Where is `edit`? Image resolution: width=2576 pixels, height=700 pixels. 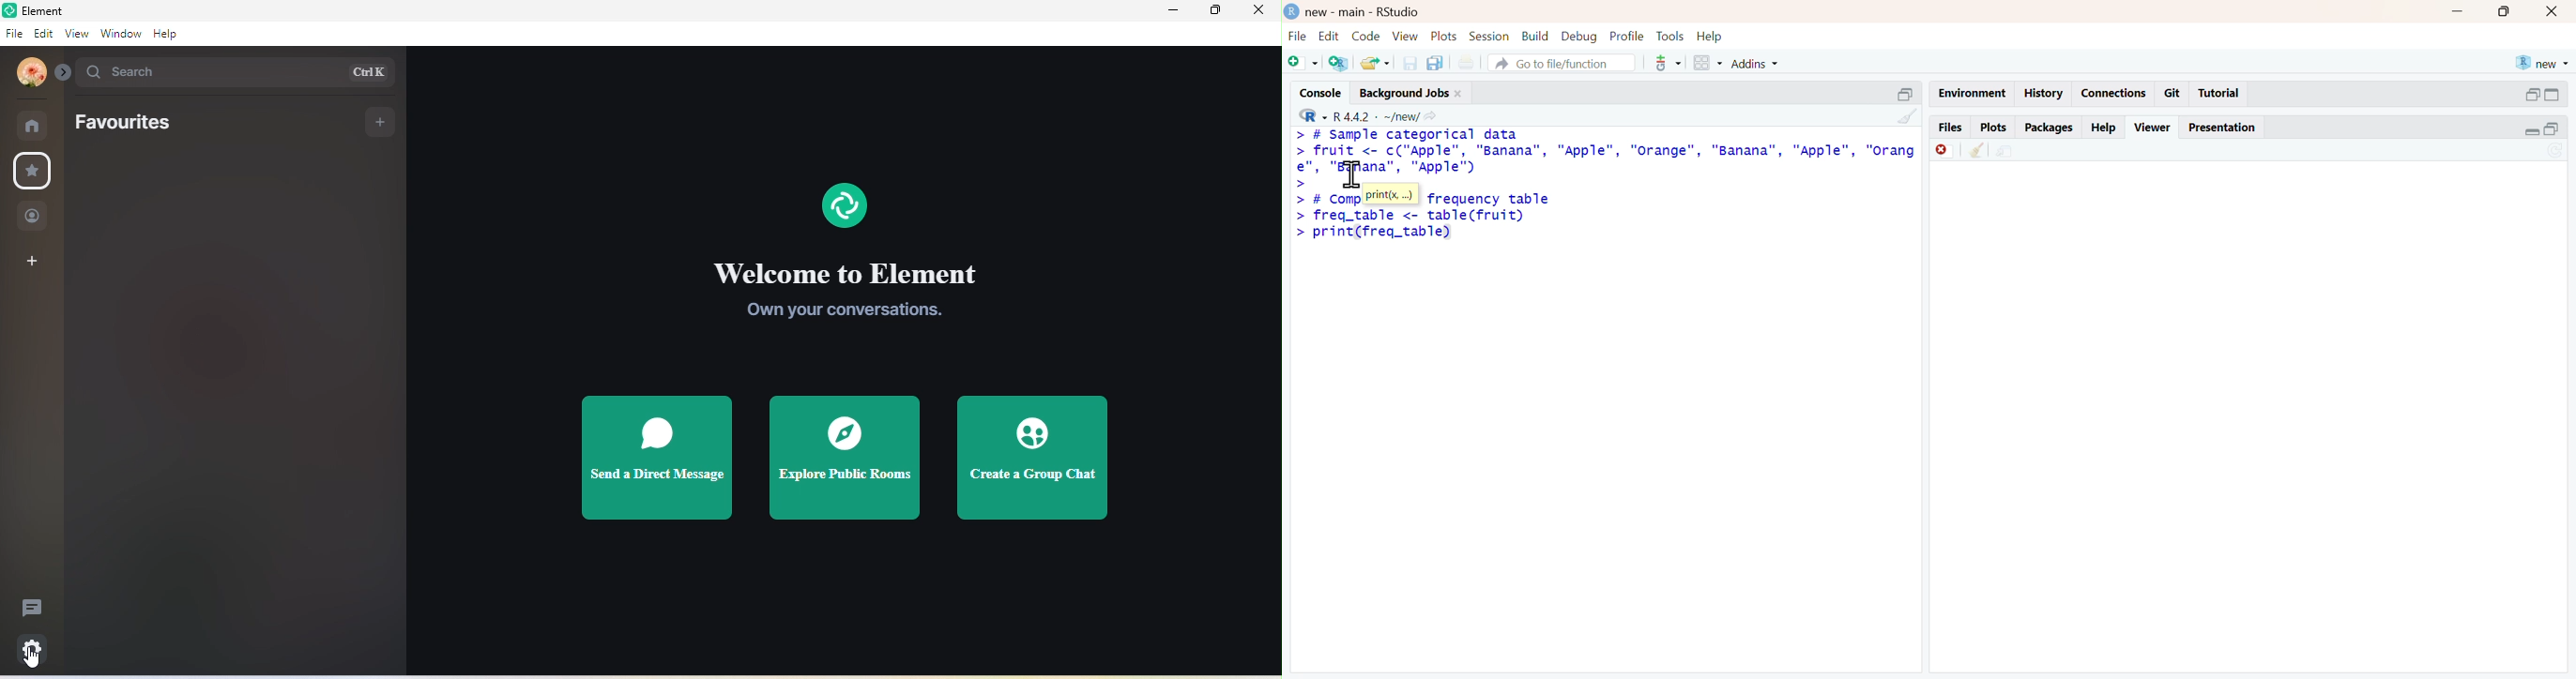 edit is located at coordinates (42, 36).